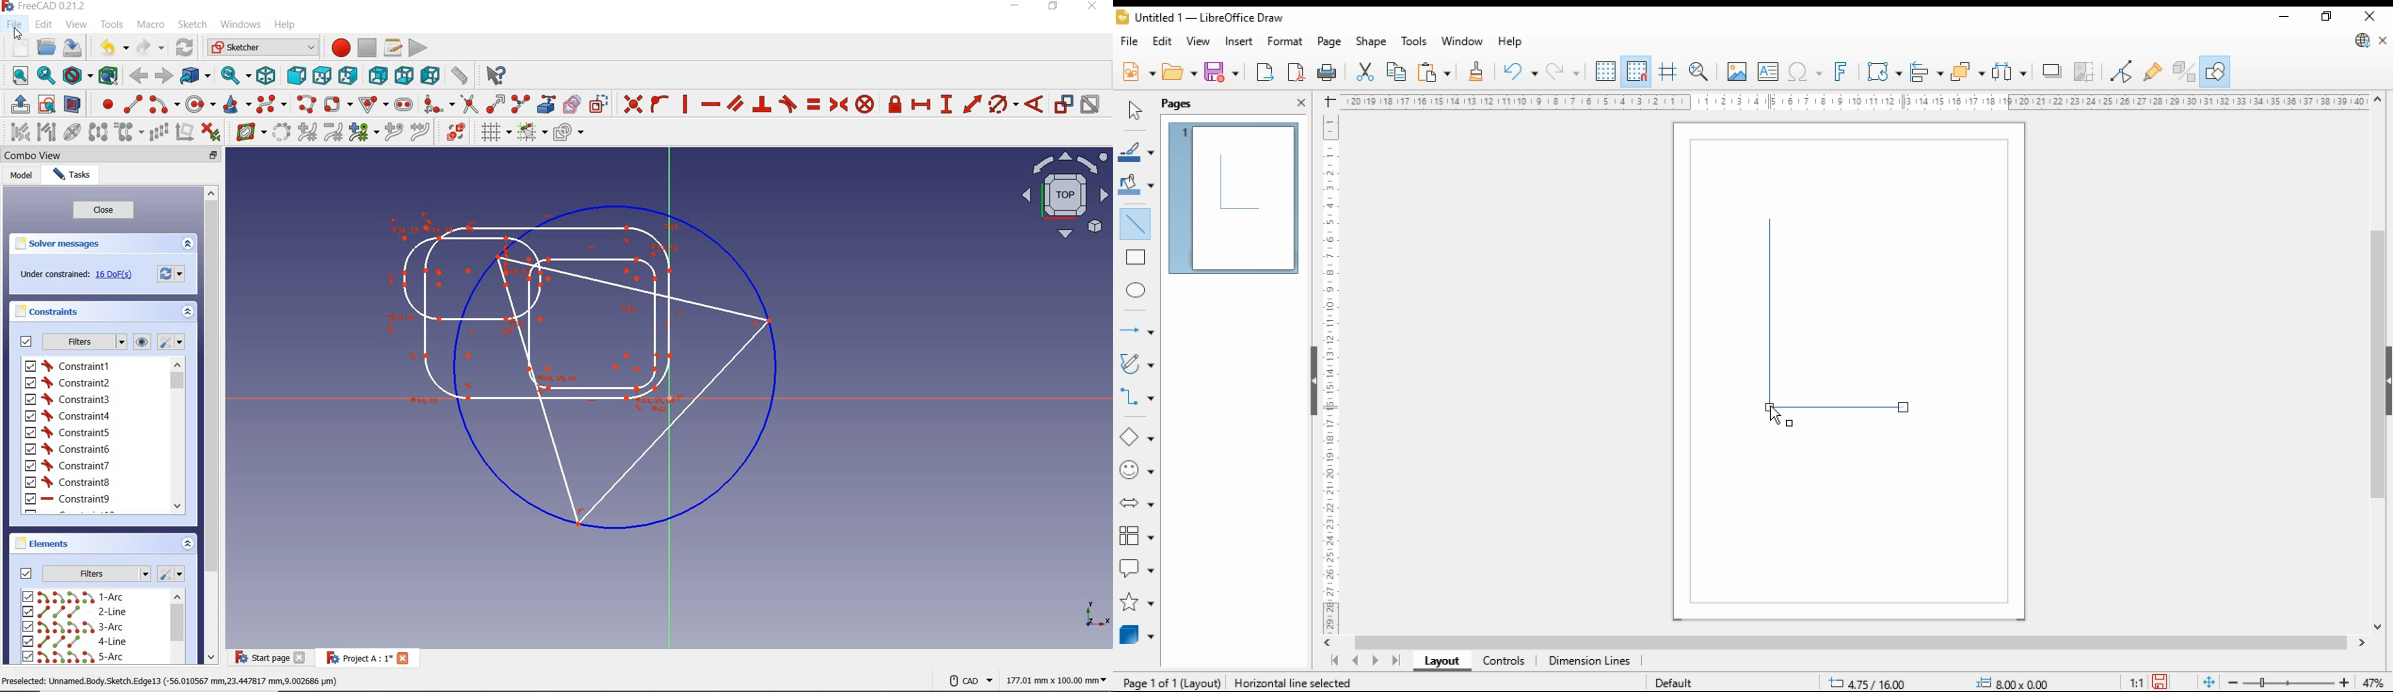  What do you see at coordinates (1851, 642) in the screenshot?
I see `scroll bar` at bounding box center [1851, 642].